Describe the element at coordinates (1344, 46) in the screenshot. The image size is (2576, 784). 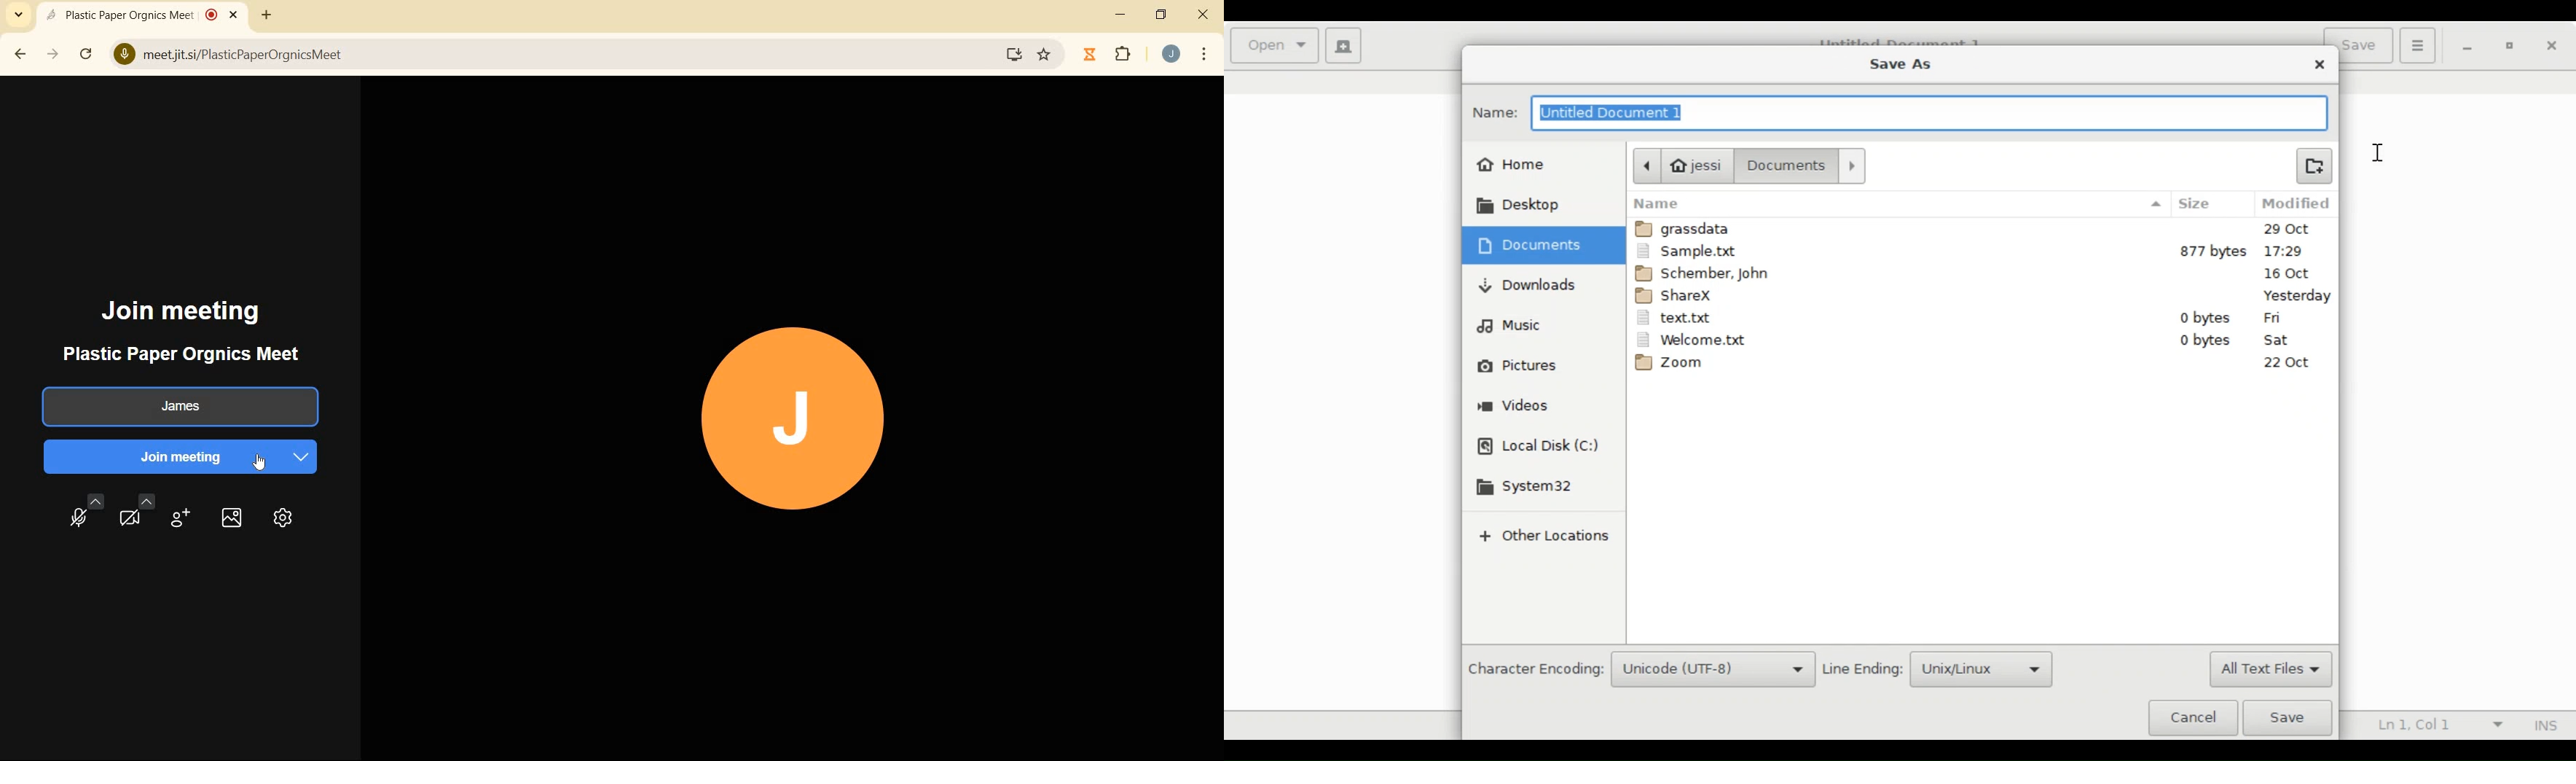
I see `Create a new document` at that location.